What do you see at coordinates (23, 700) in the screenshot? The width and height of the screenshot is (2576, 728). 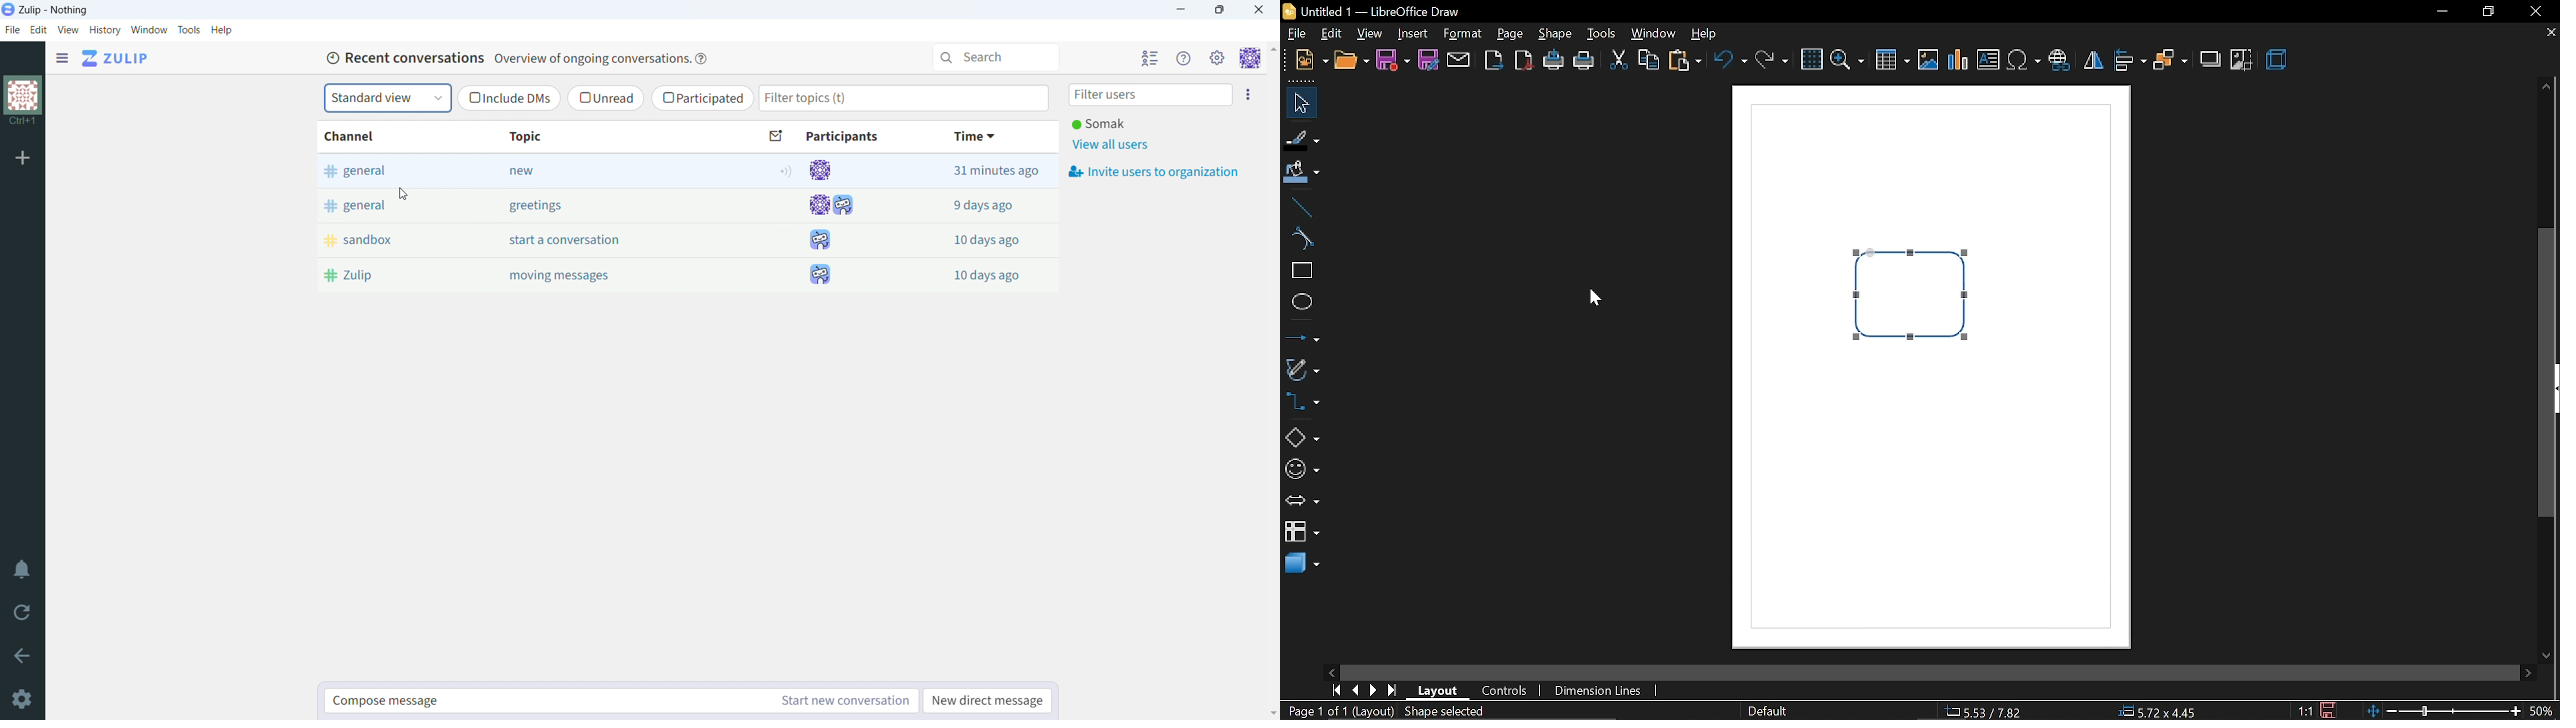 I see `settings` at bounding box center [23, 700].